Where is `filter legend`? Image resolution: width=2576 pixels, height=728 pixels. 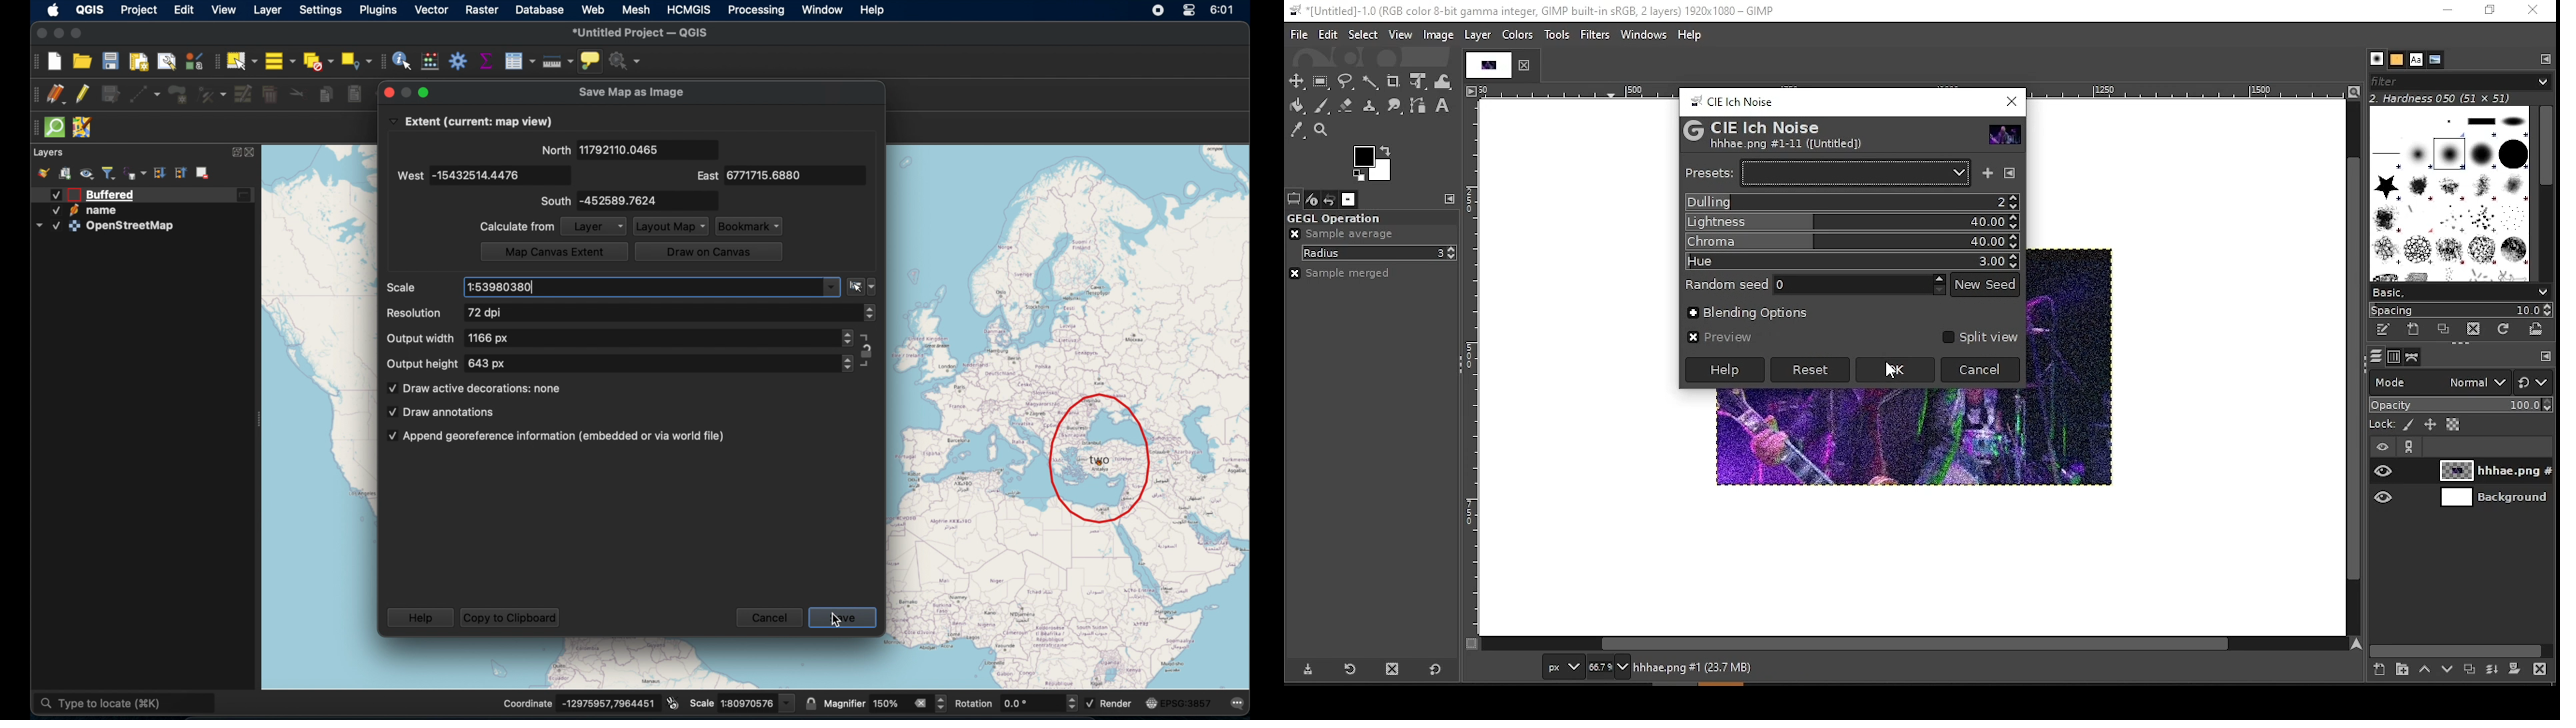 filter legend is located at coordinates (111, 171).